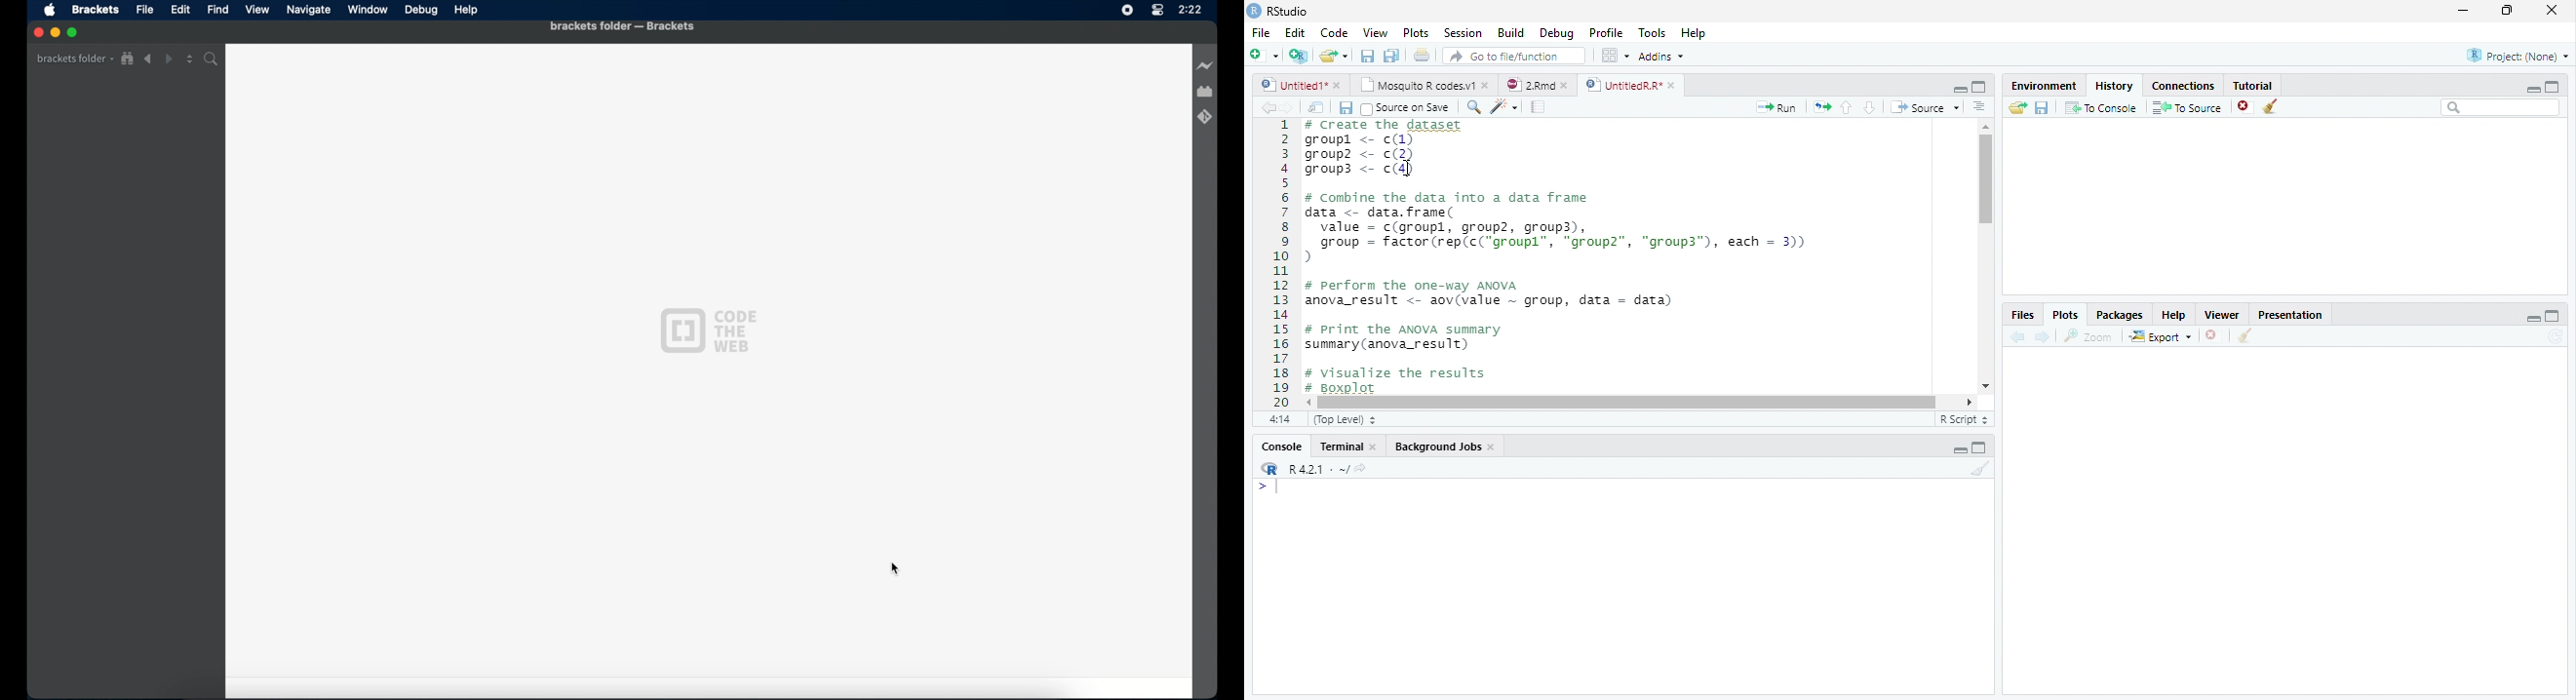  Describe the element at coordinates (1978, 108) in the screenshot. I see `Alignment` at that location.